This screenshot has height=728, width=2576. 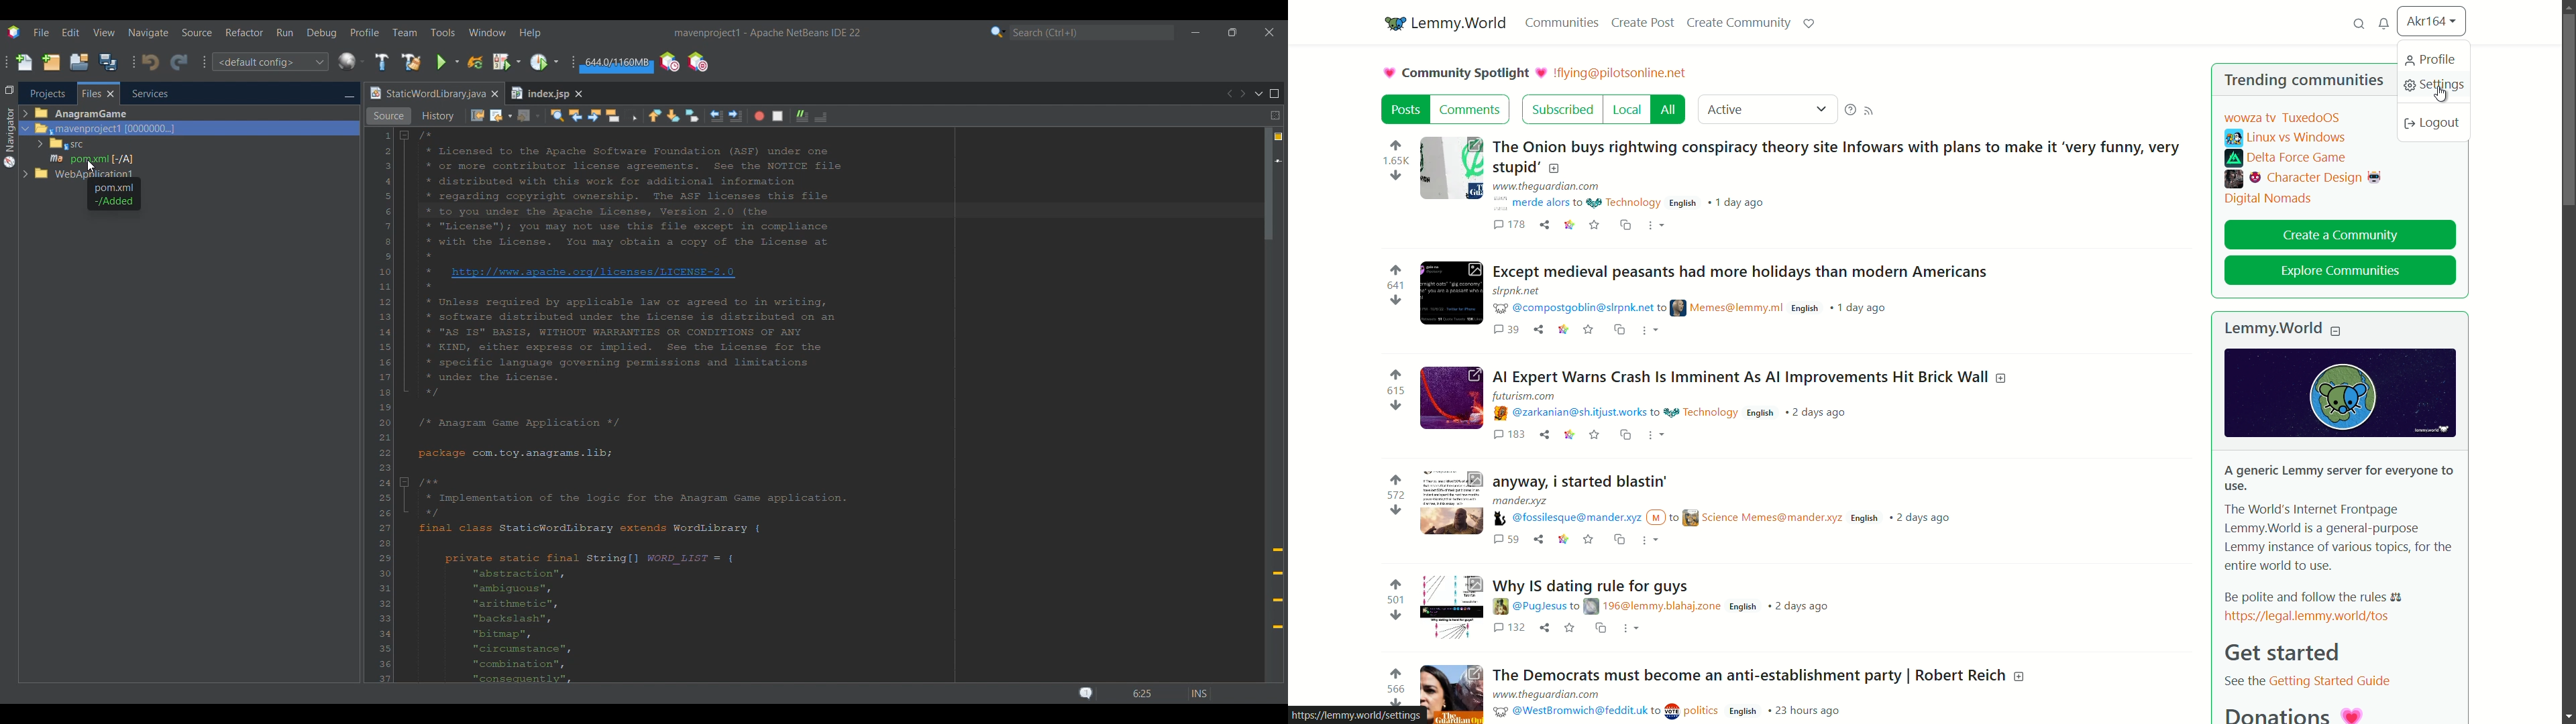 What do you see at coordinates (1699, 298) in the screenshot?
I see `post details` at bounding box center [1699, 298].